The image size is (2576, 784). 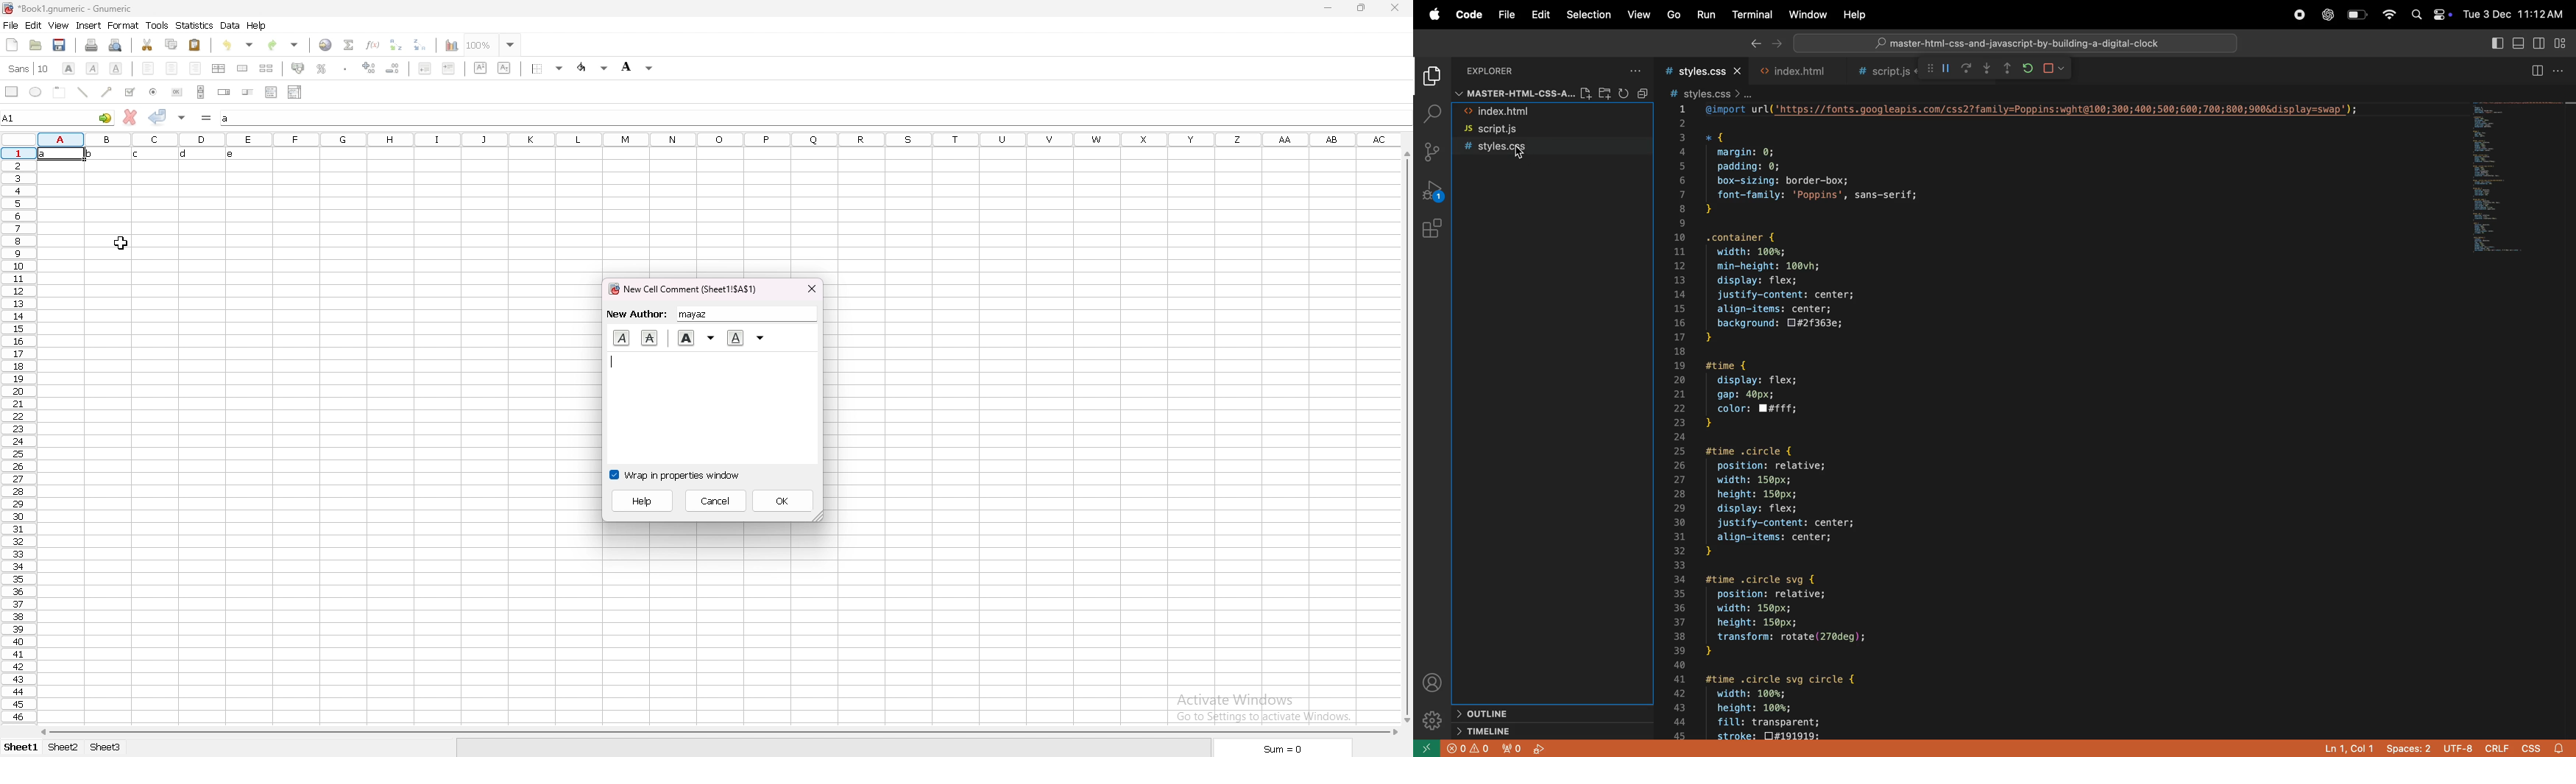 What do you see at coordinates (1486, 732) in the screenshot?
I see `time line` at bounding box center [1486, 732].